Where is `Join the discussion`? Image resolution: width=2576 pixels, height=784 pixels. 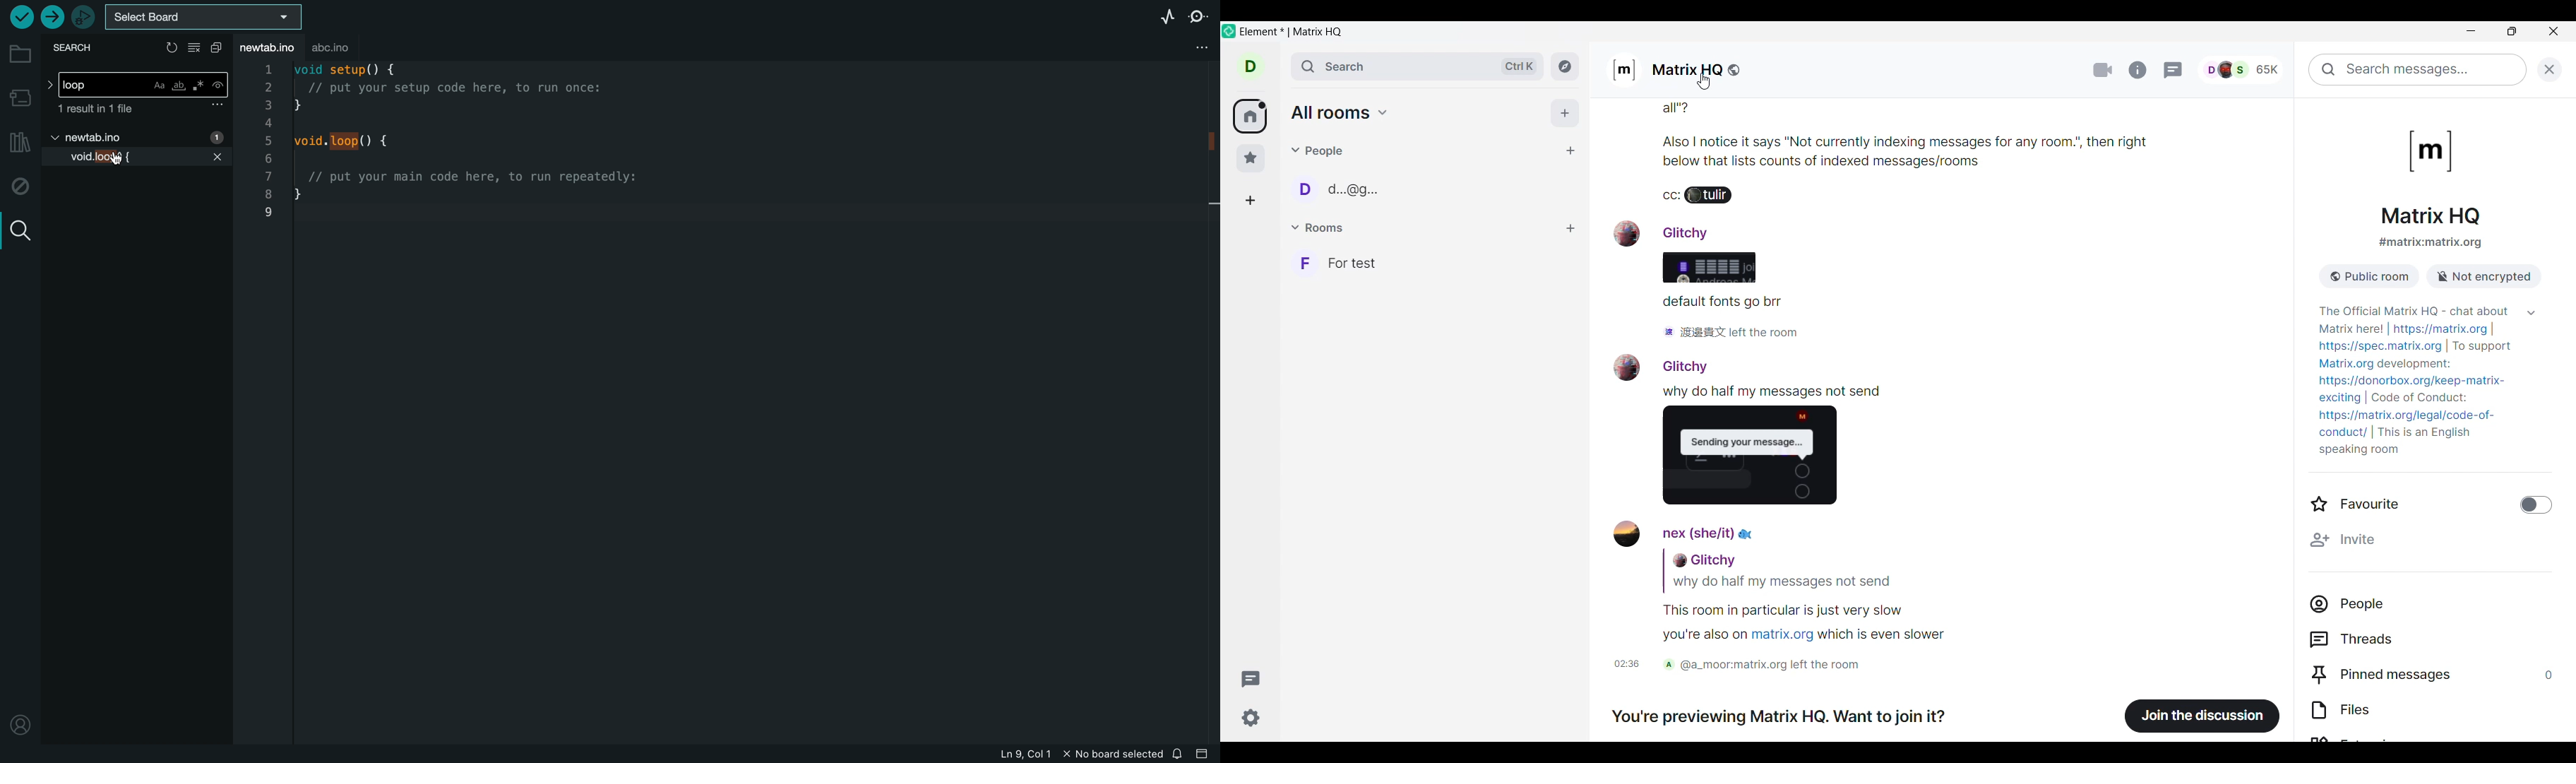
Join the discussion is located at coordinates (2203, 715).